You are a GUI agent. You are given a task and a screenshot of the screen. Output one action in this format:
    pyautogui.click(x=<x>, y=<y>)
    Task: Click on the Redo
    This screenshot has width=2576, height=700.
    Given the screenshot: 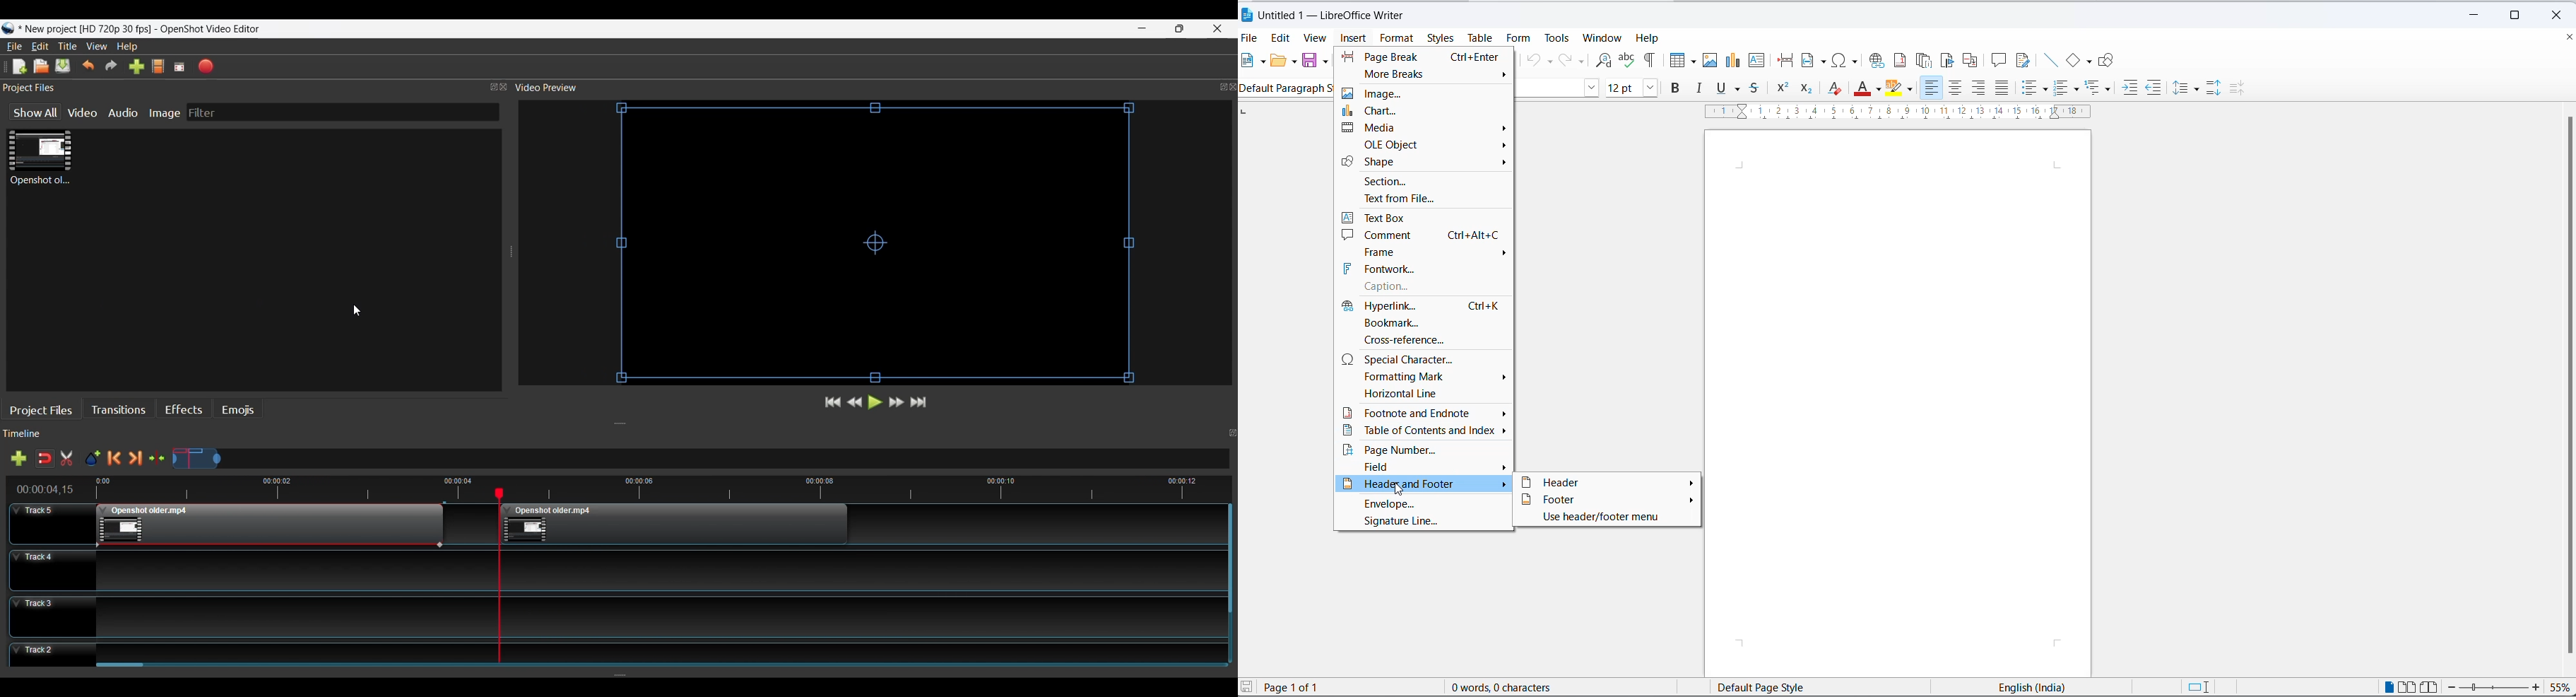 What is the action you would take?
    pyautogui.click(x=112, y=66)
    